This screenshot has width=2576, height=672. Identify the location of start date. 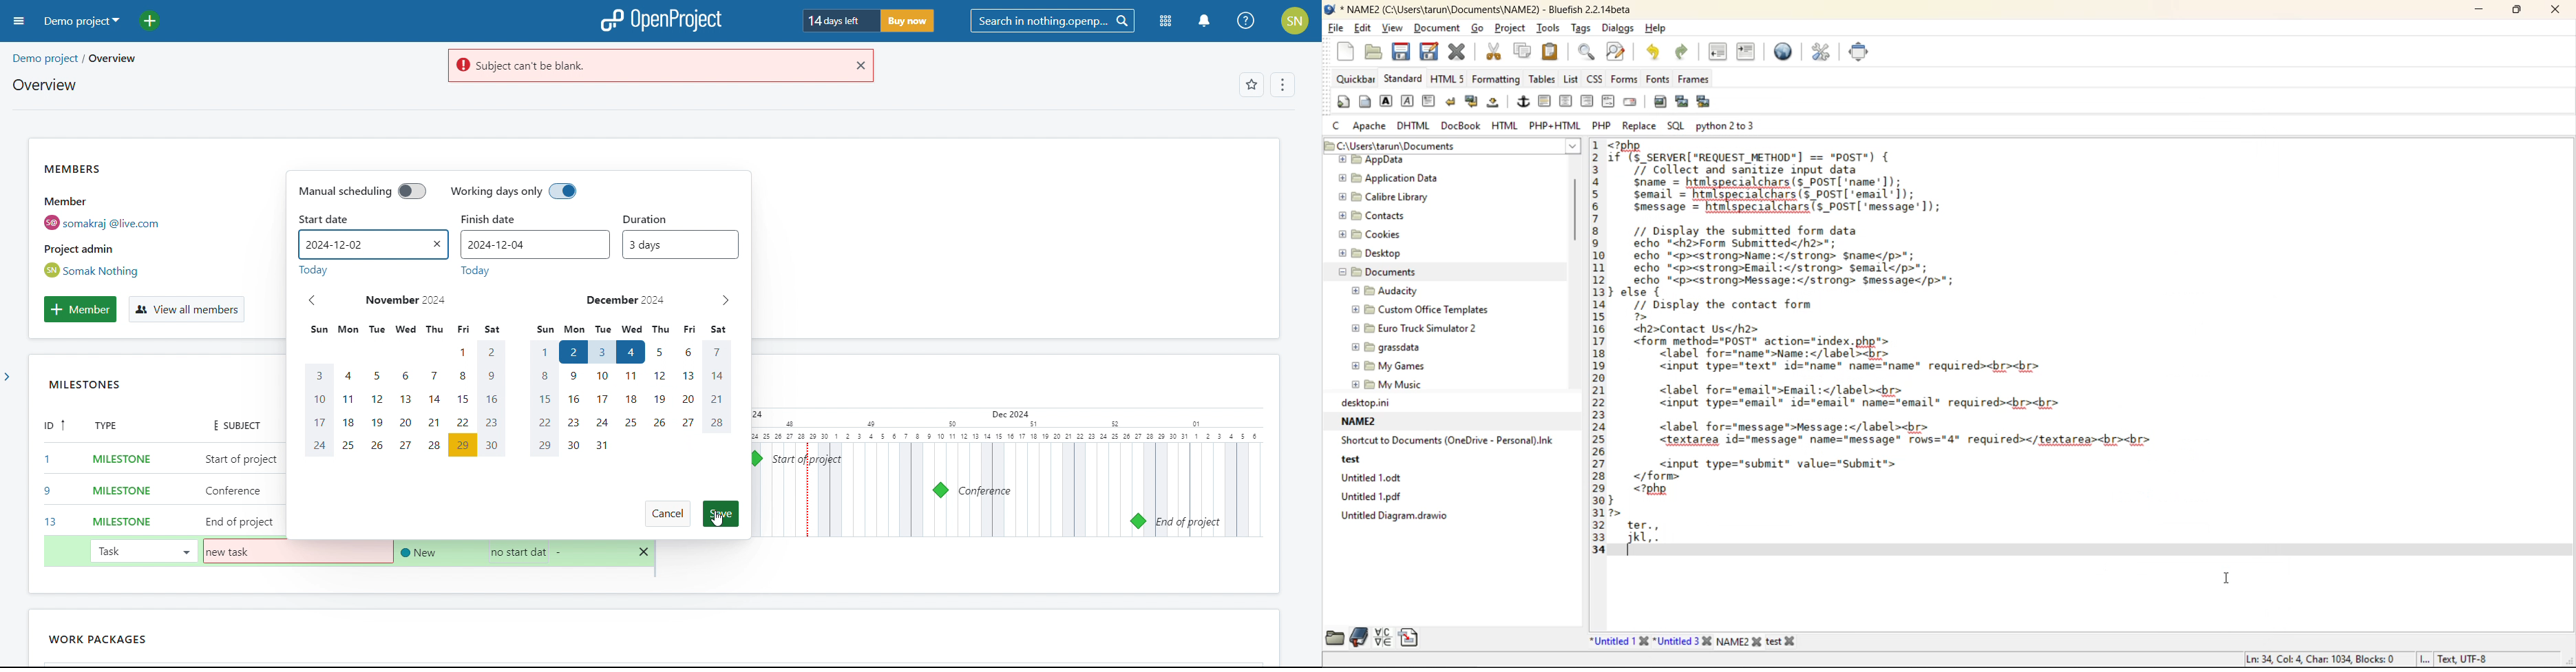
(325, 220).